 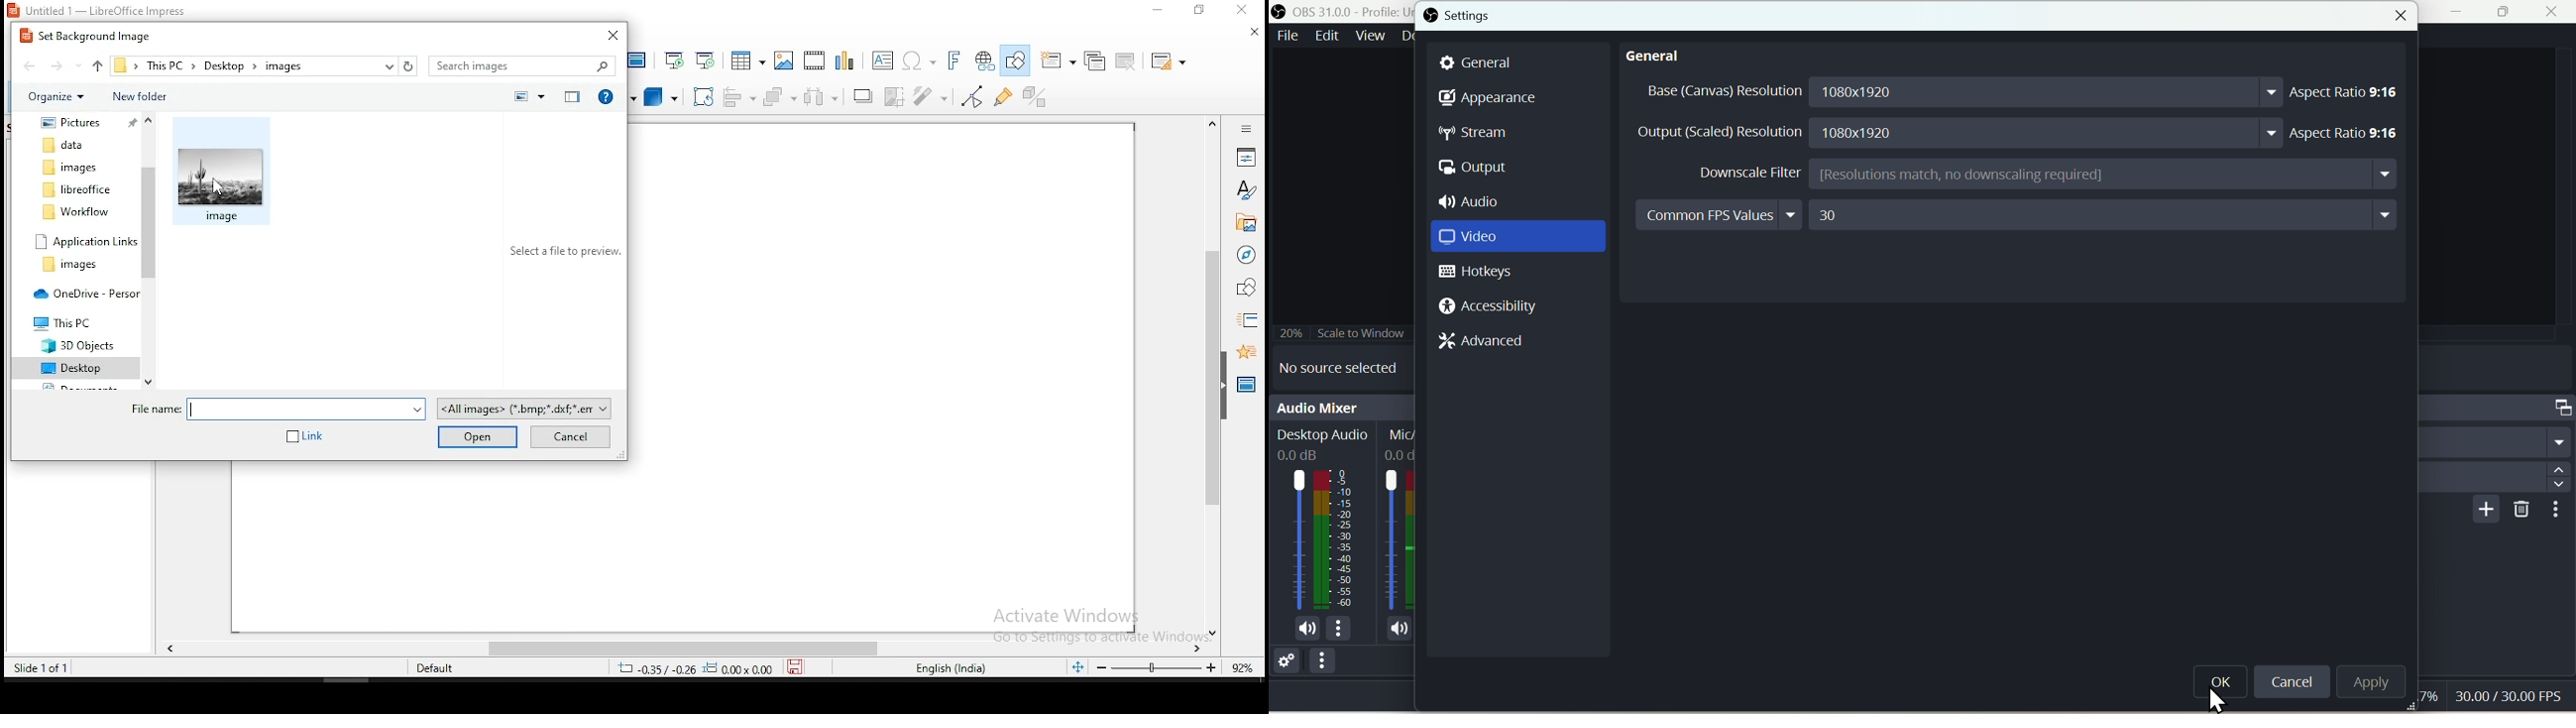 I want to click on Options, so click(x=1325, y=664).